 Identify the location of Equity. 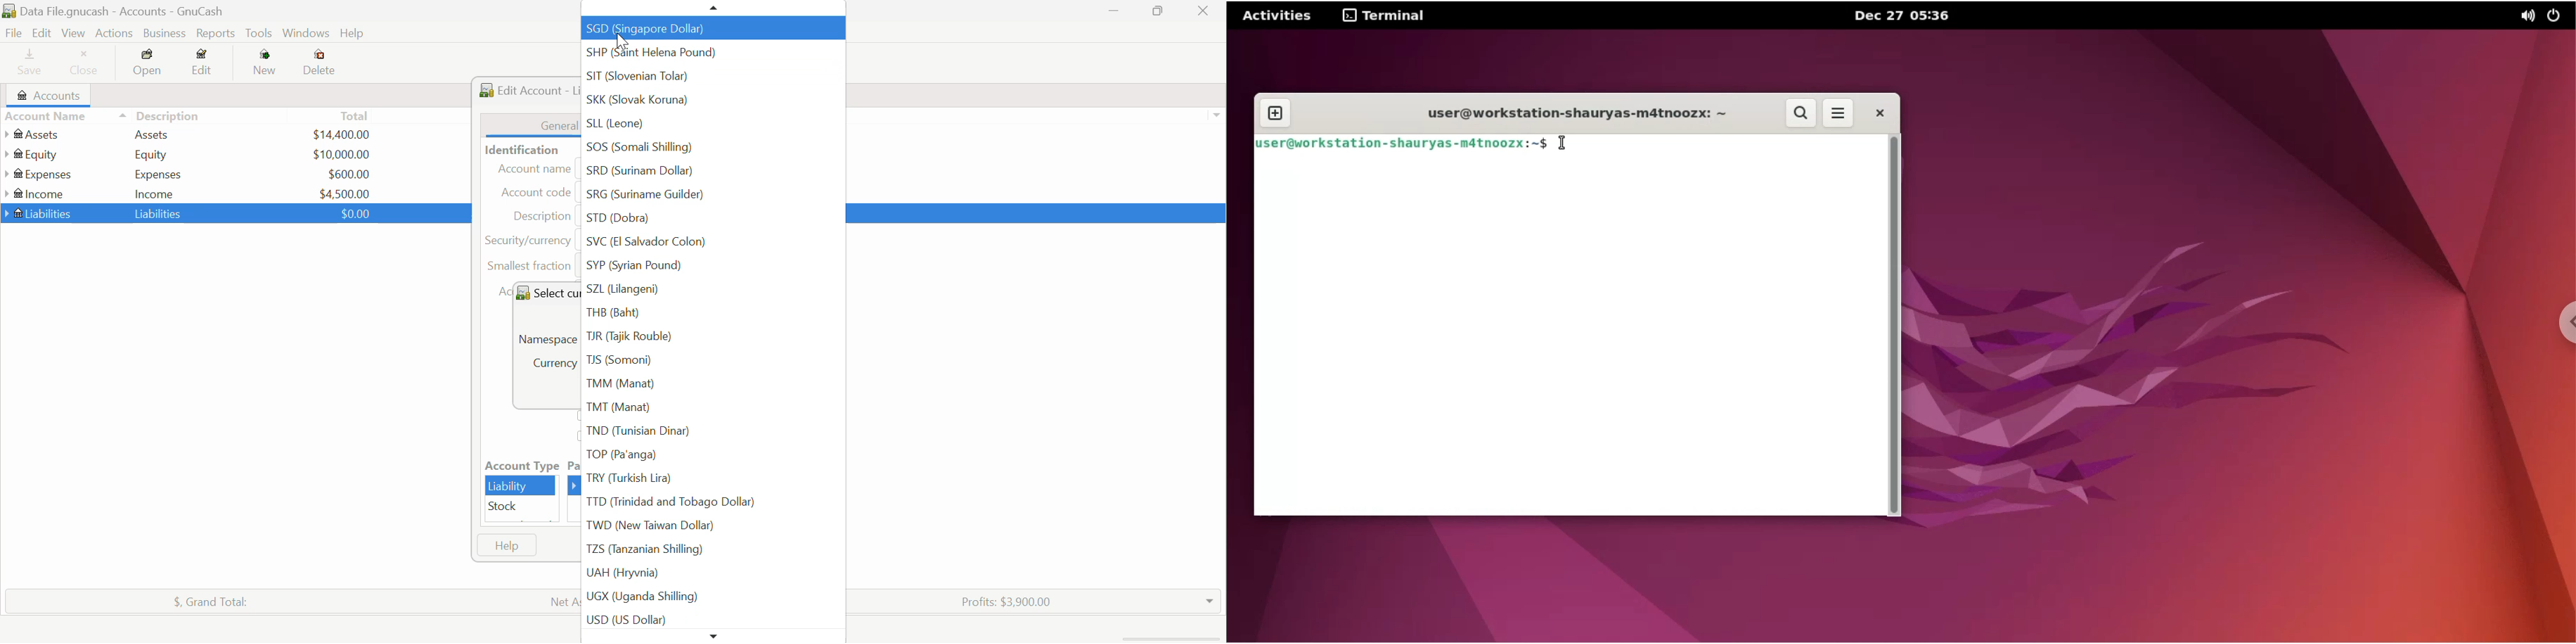
(153, 154).